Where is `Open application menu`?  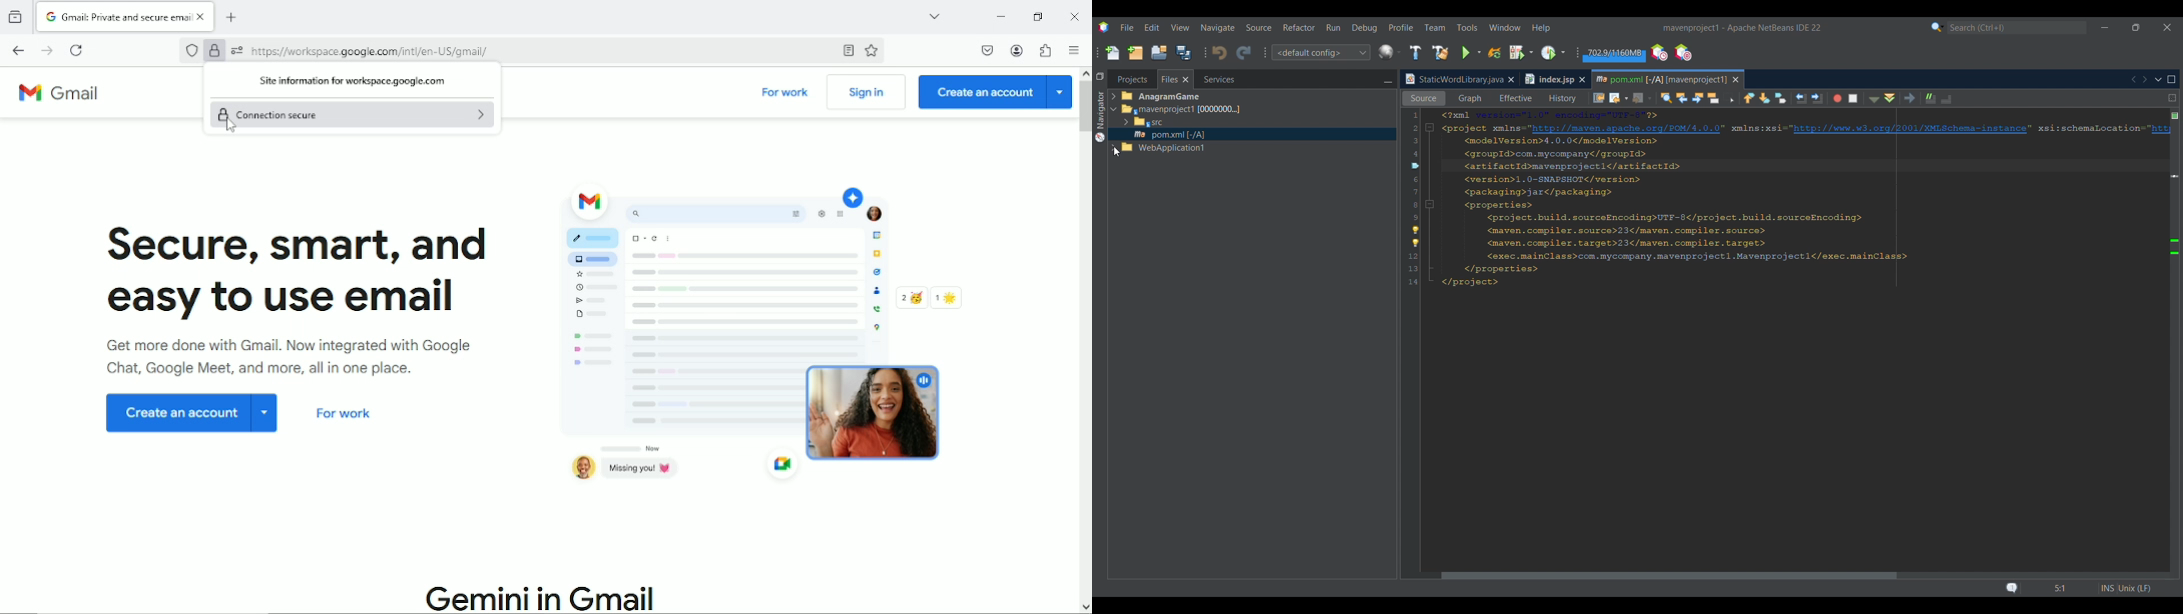
Open application menu is located at coordinates (1074, 49).